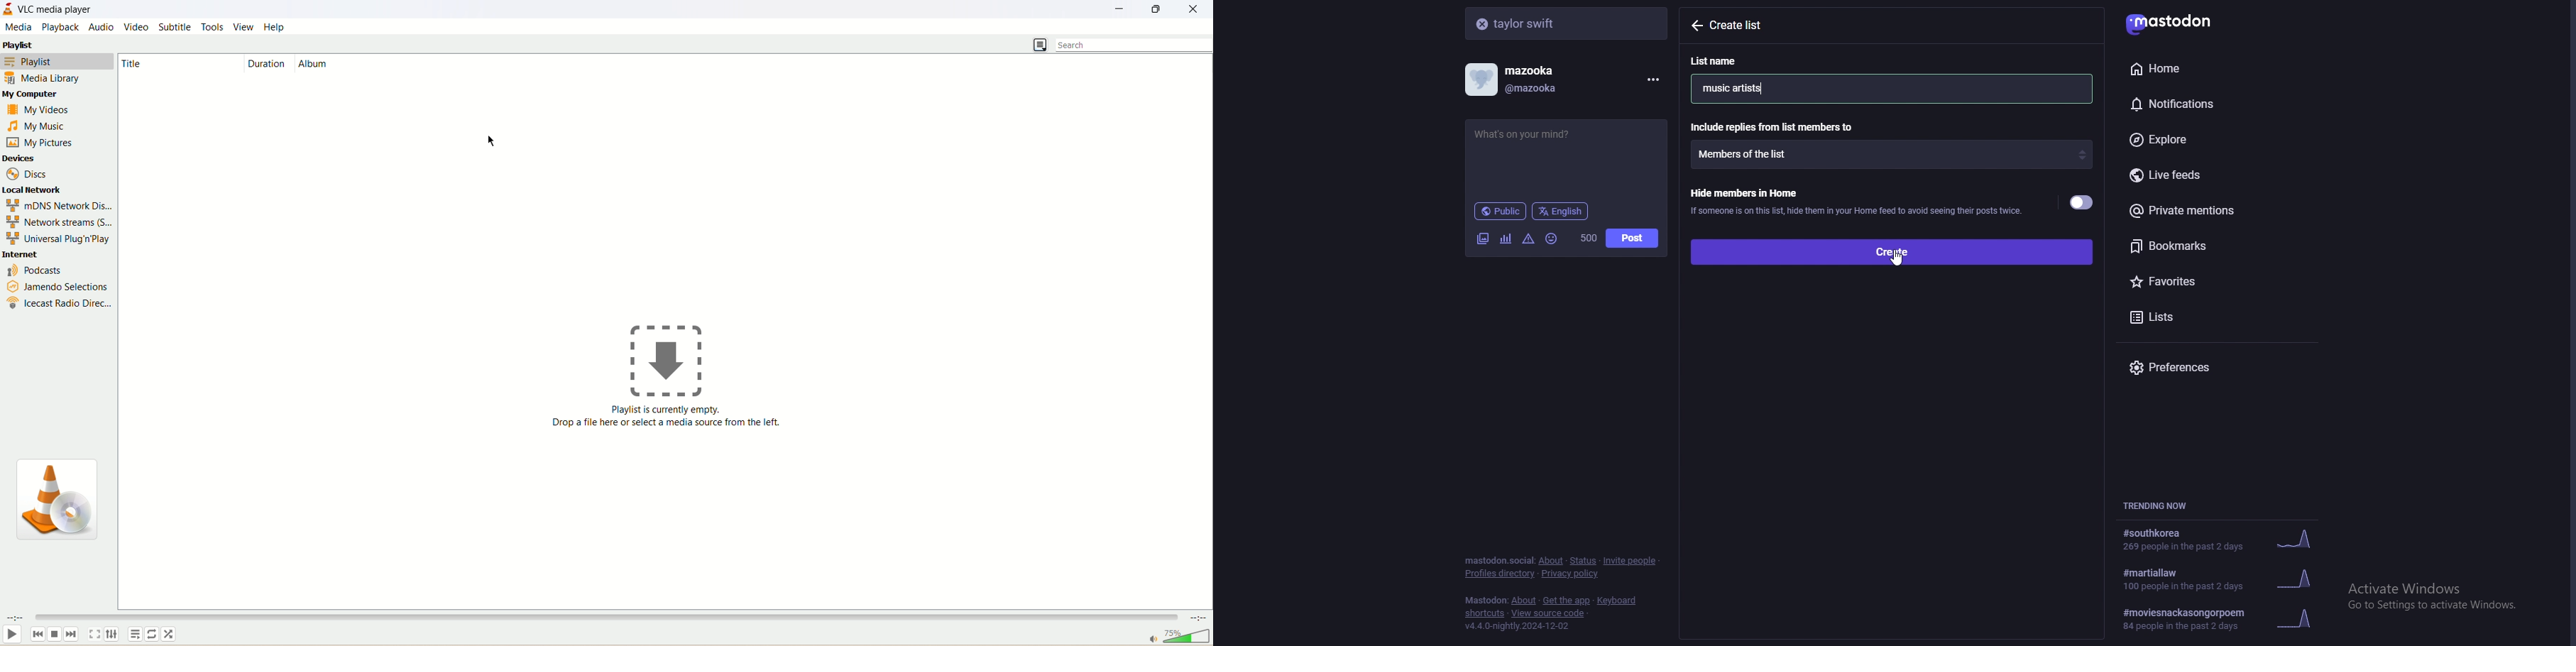 The image size is (2576, 672). What do you see at coordinates (266, 64) in the screenshot?
I see `duration` at bounding box center [266, 64].